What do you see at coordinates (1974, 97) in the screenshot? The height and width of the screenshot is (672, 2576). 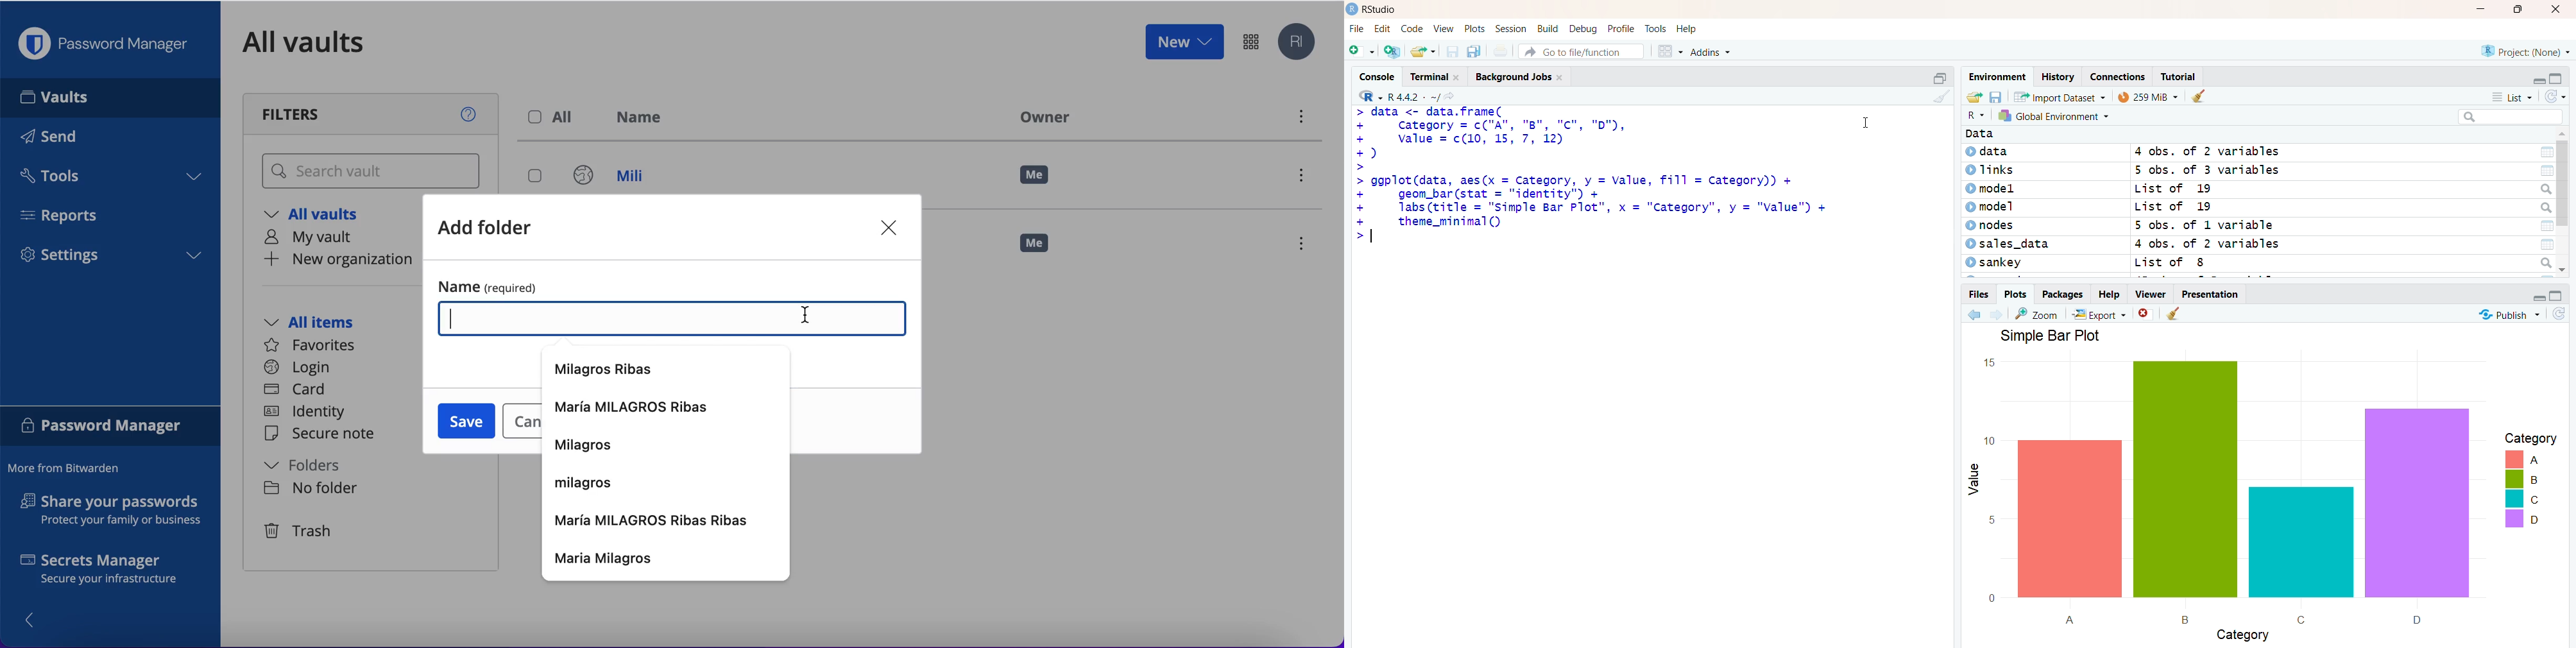 I see `load workspace` at bounding box center [1974, 97].